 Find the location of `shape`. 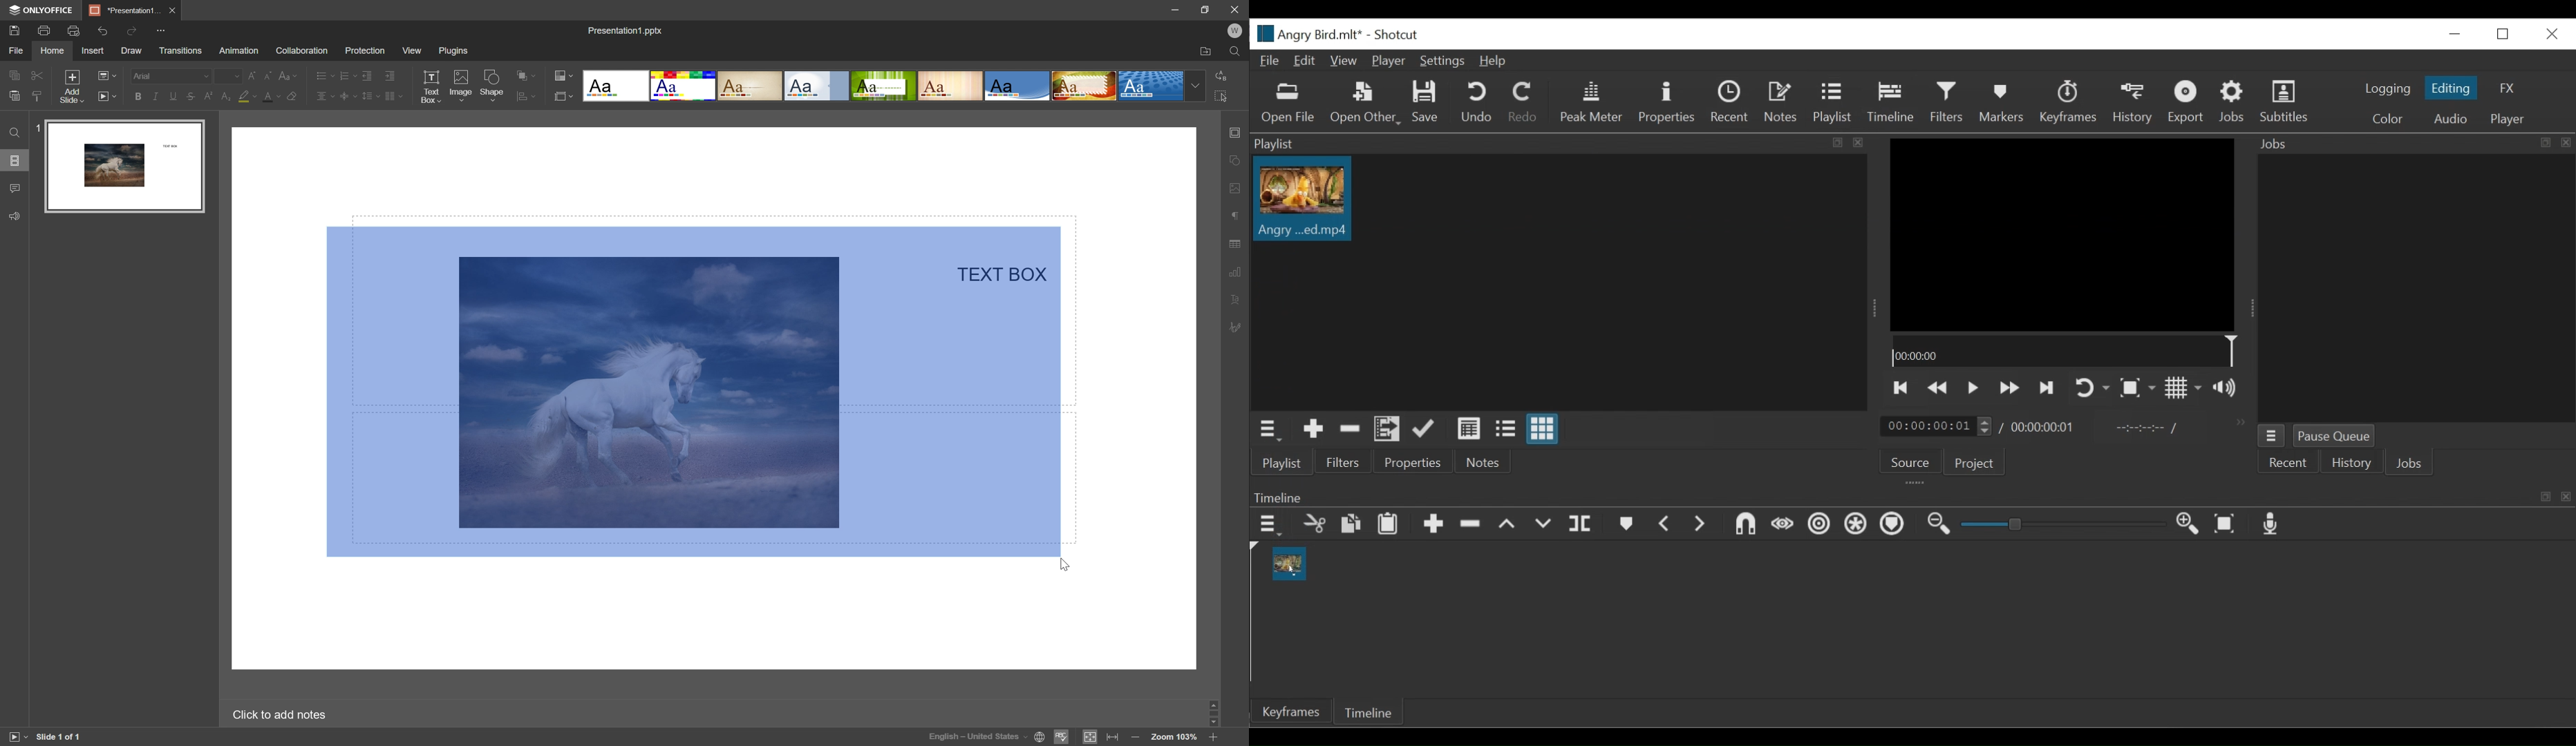

shape is located at coordinates (493, 85).